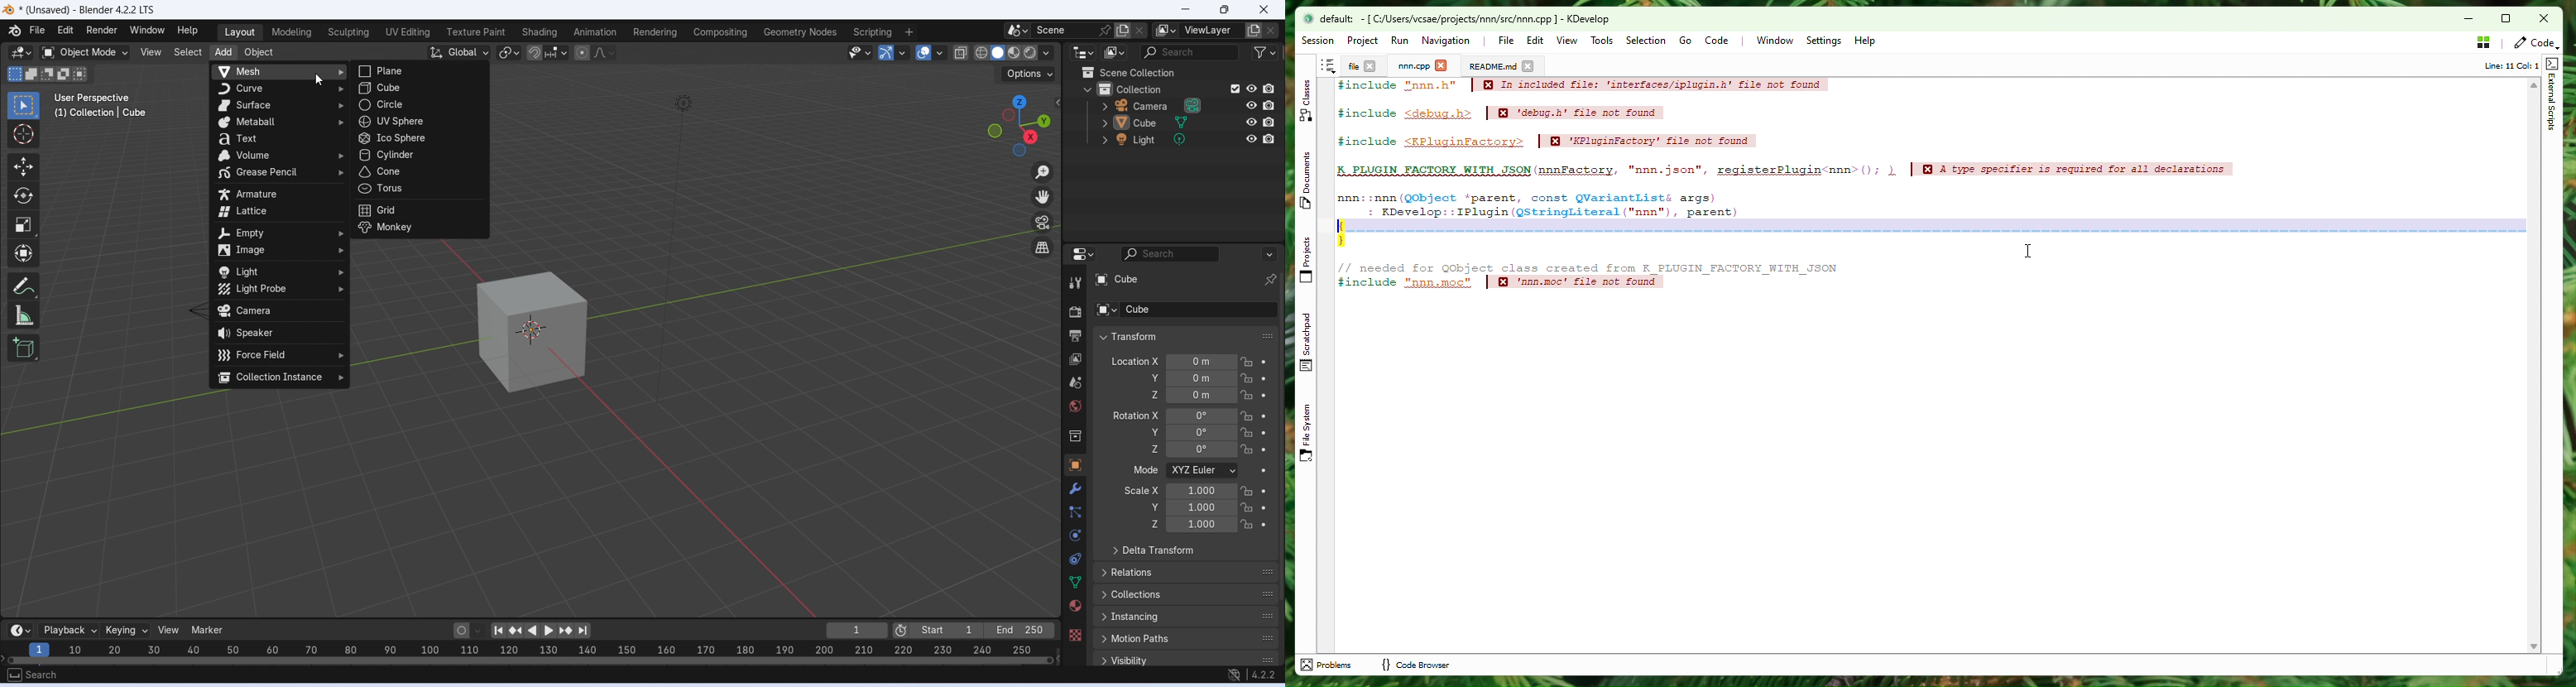  Describe the element at coordinates (1186, 595) in the screenshot. I see `collections` at that location.